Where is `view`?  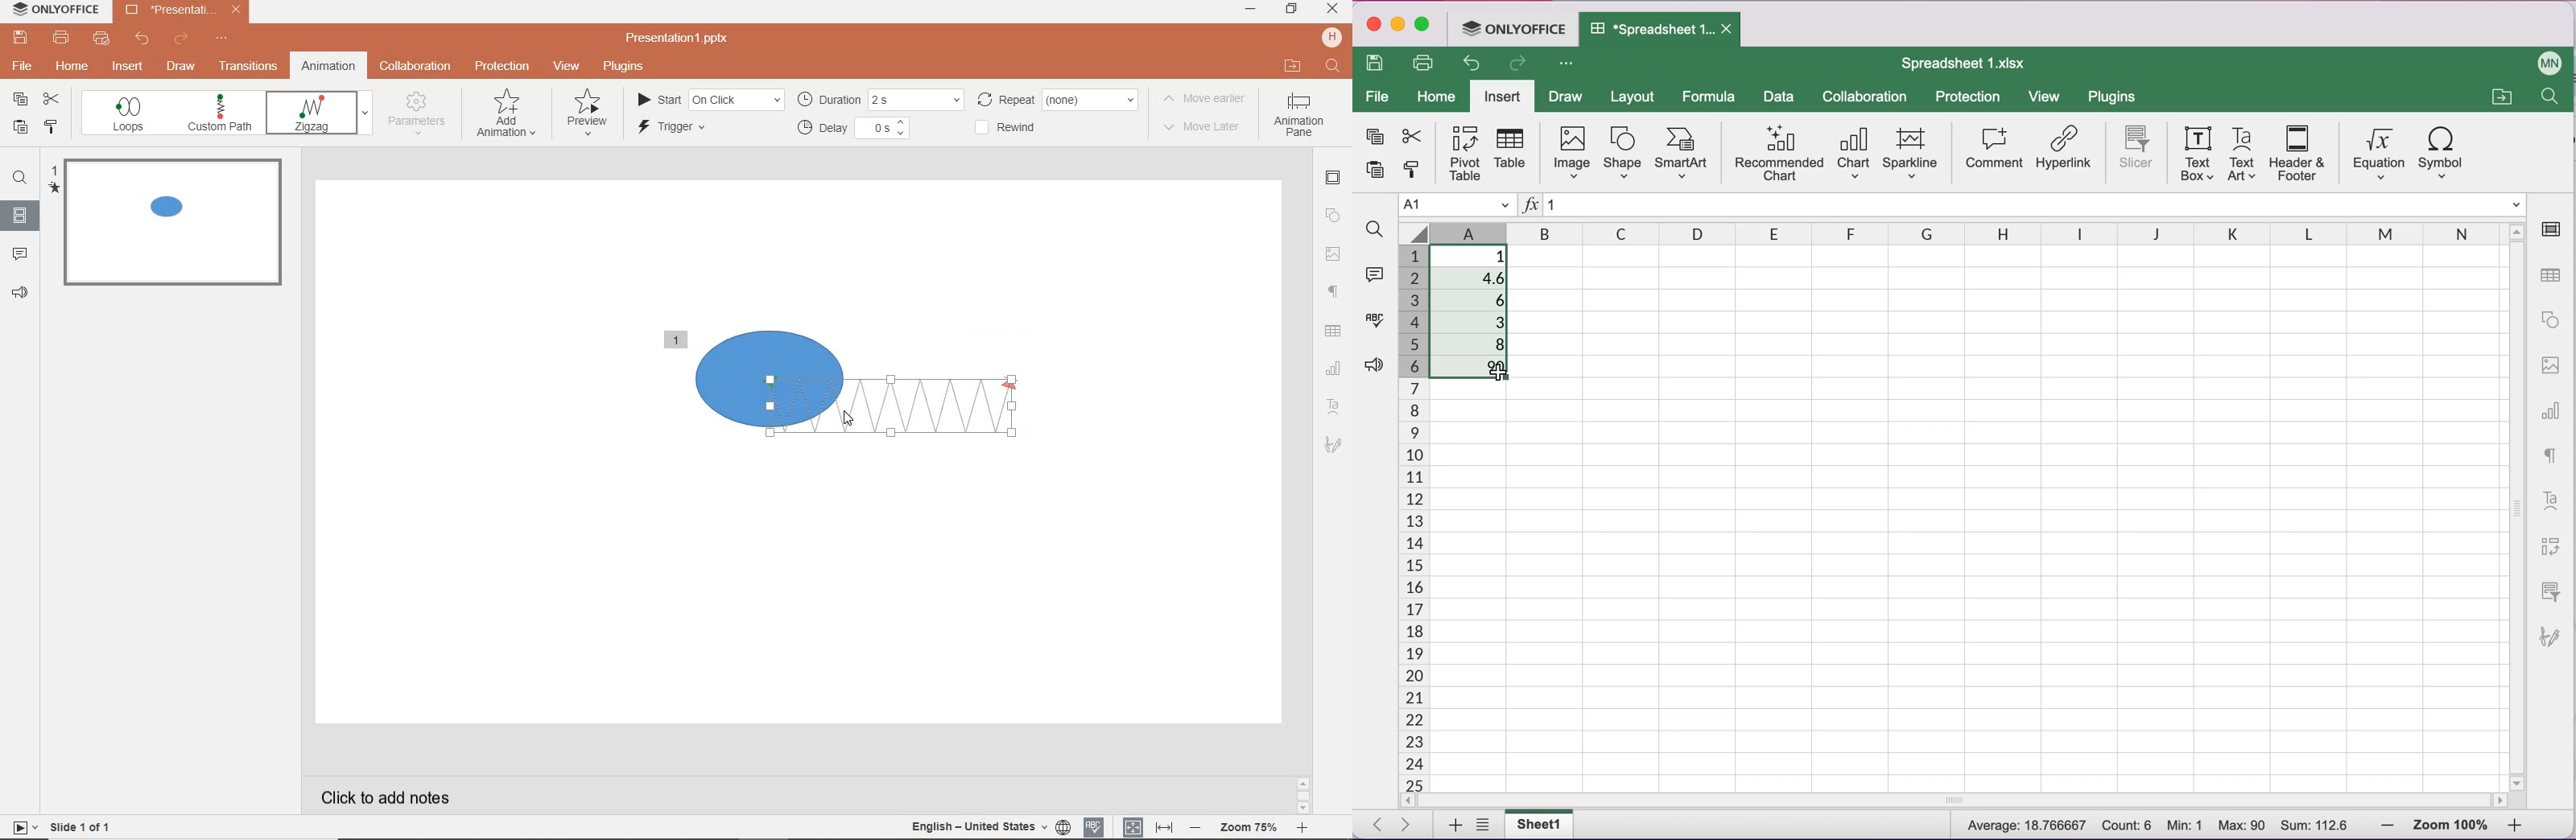 view is located at coordinates (569, 67).